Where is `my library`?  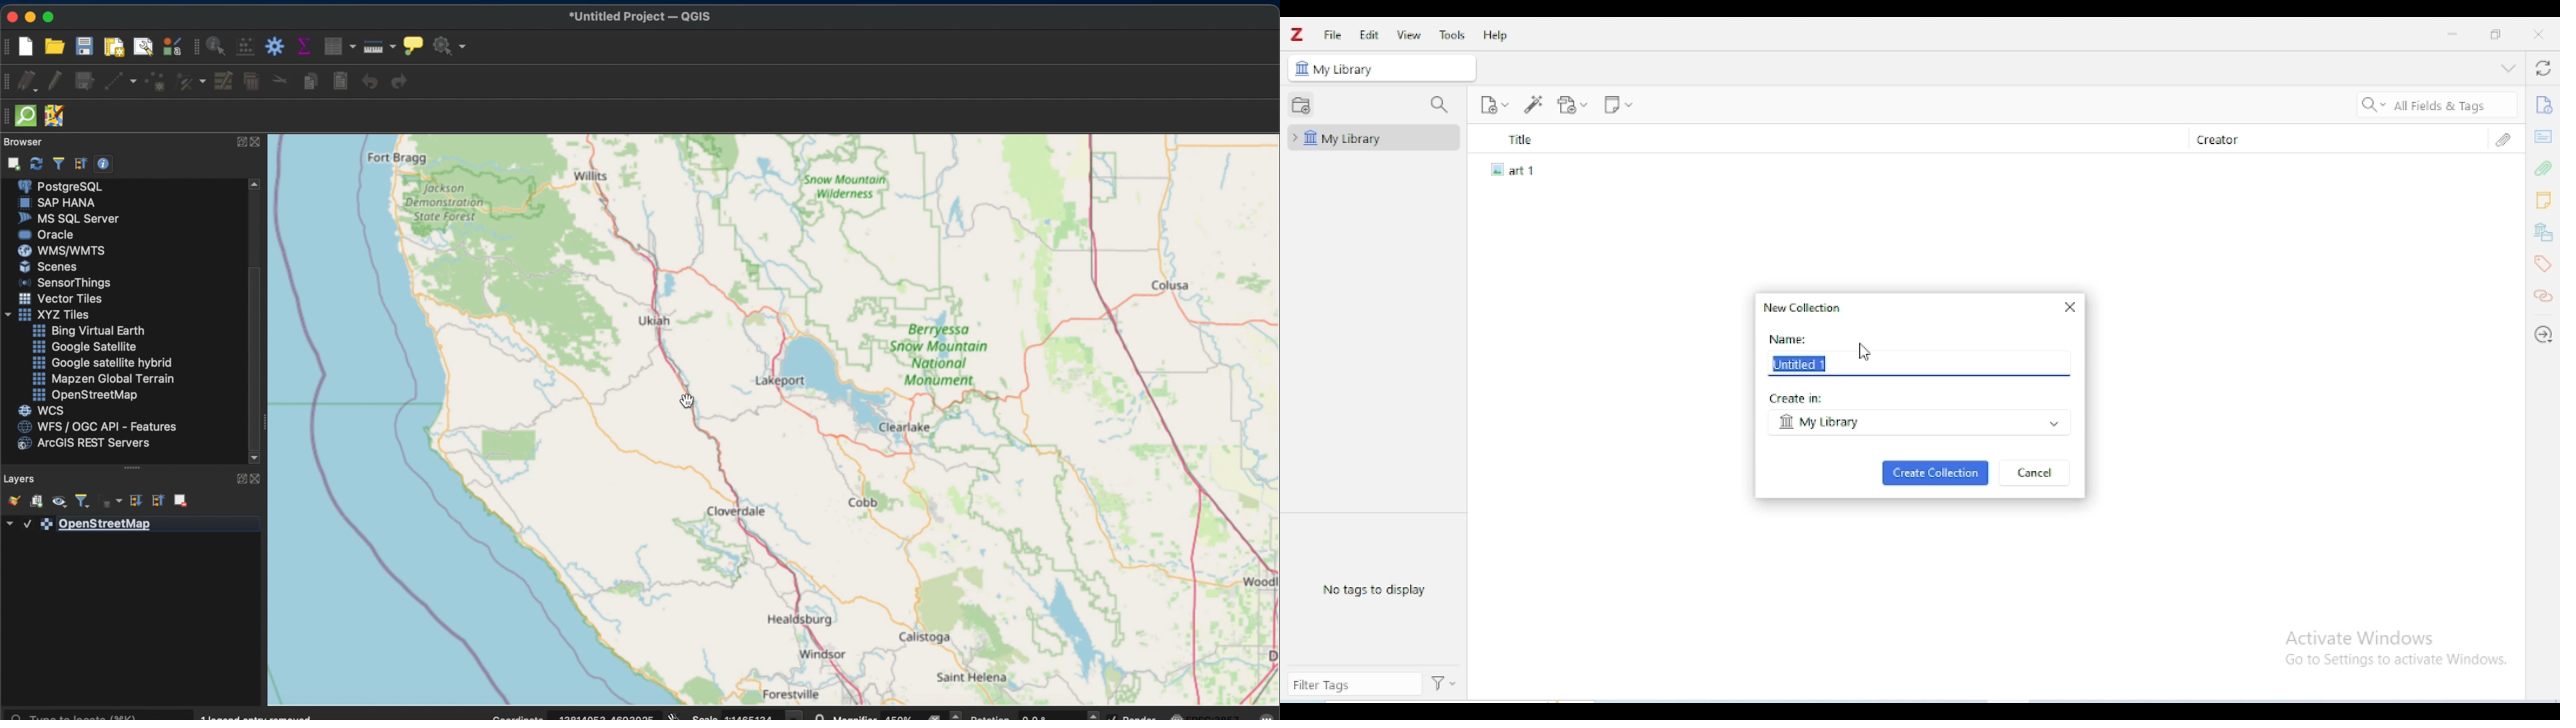 my library is located at coordinates (1374, 138).